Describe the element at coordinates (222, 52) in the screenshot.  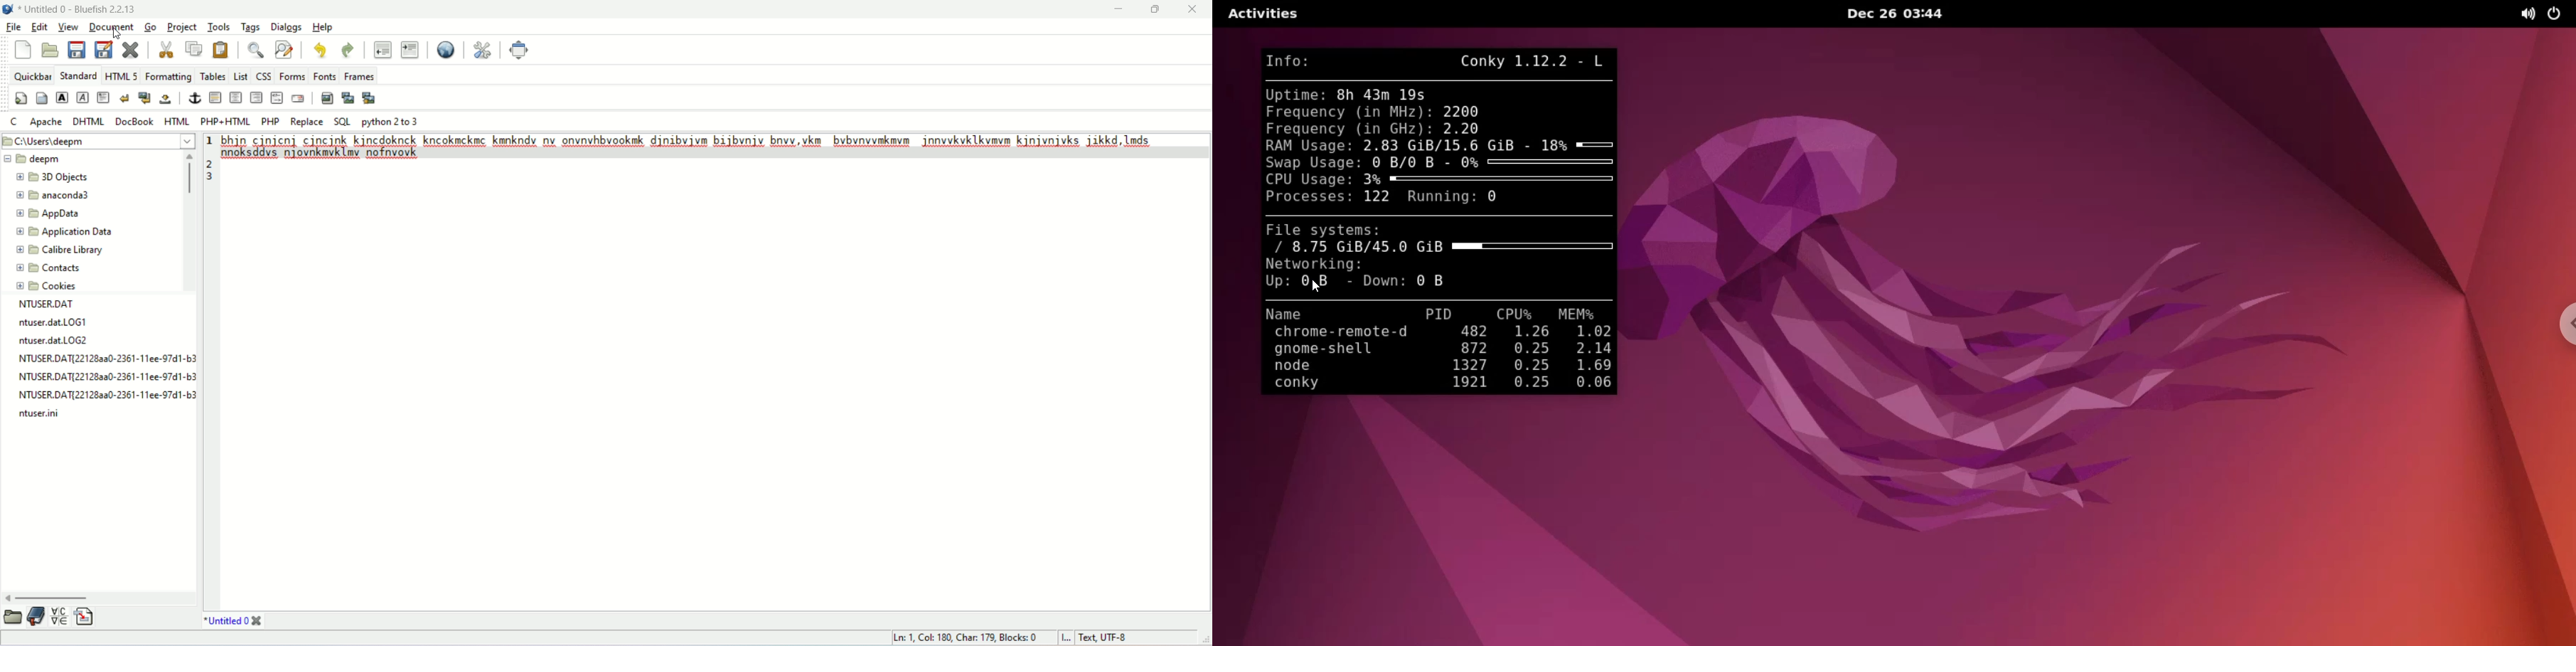
I see `paste` at that location.